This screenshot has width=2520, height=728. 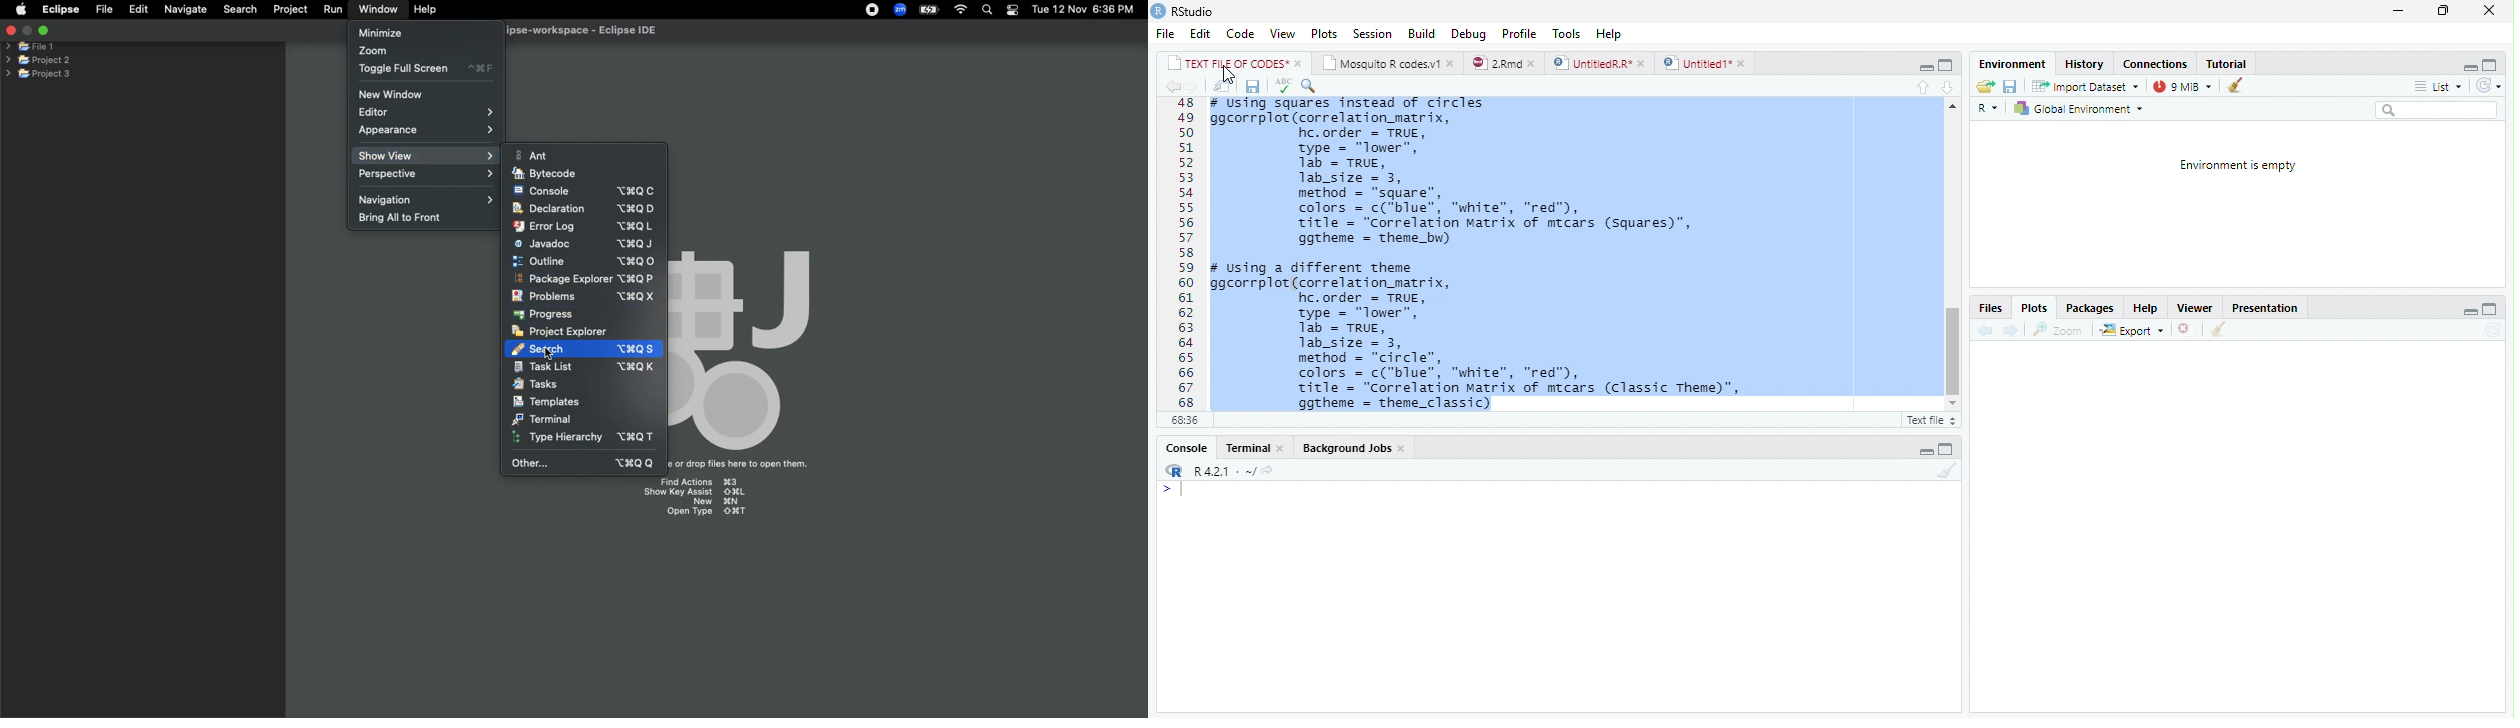 What do you see at coordinates (1253, 86) in the screenshot?
I see `save current document` at bounding box center [1253, 86].